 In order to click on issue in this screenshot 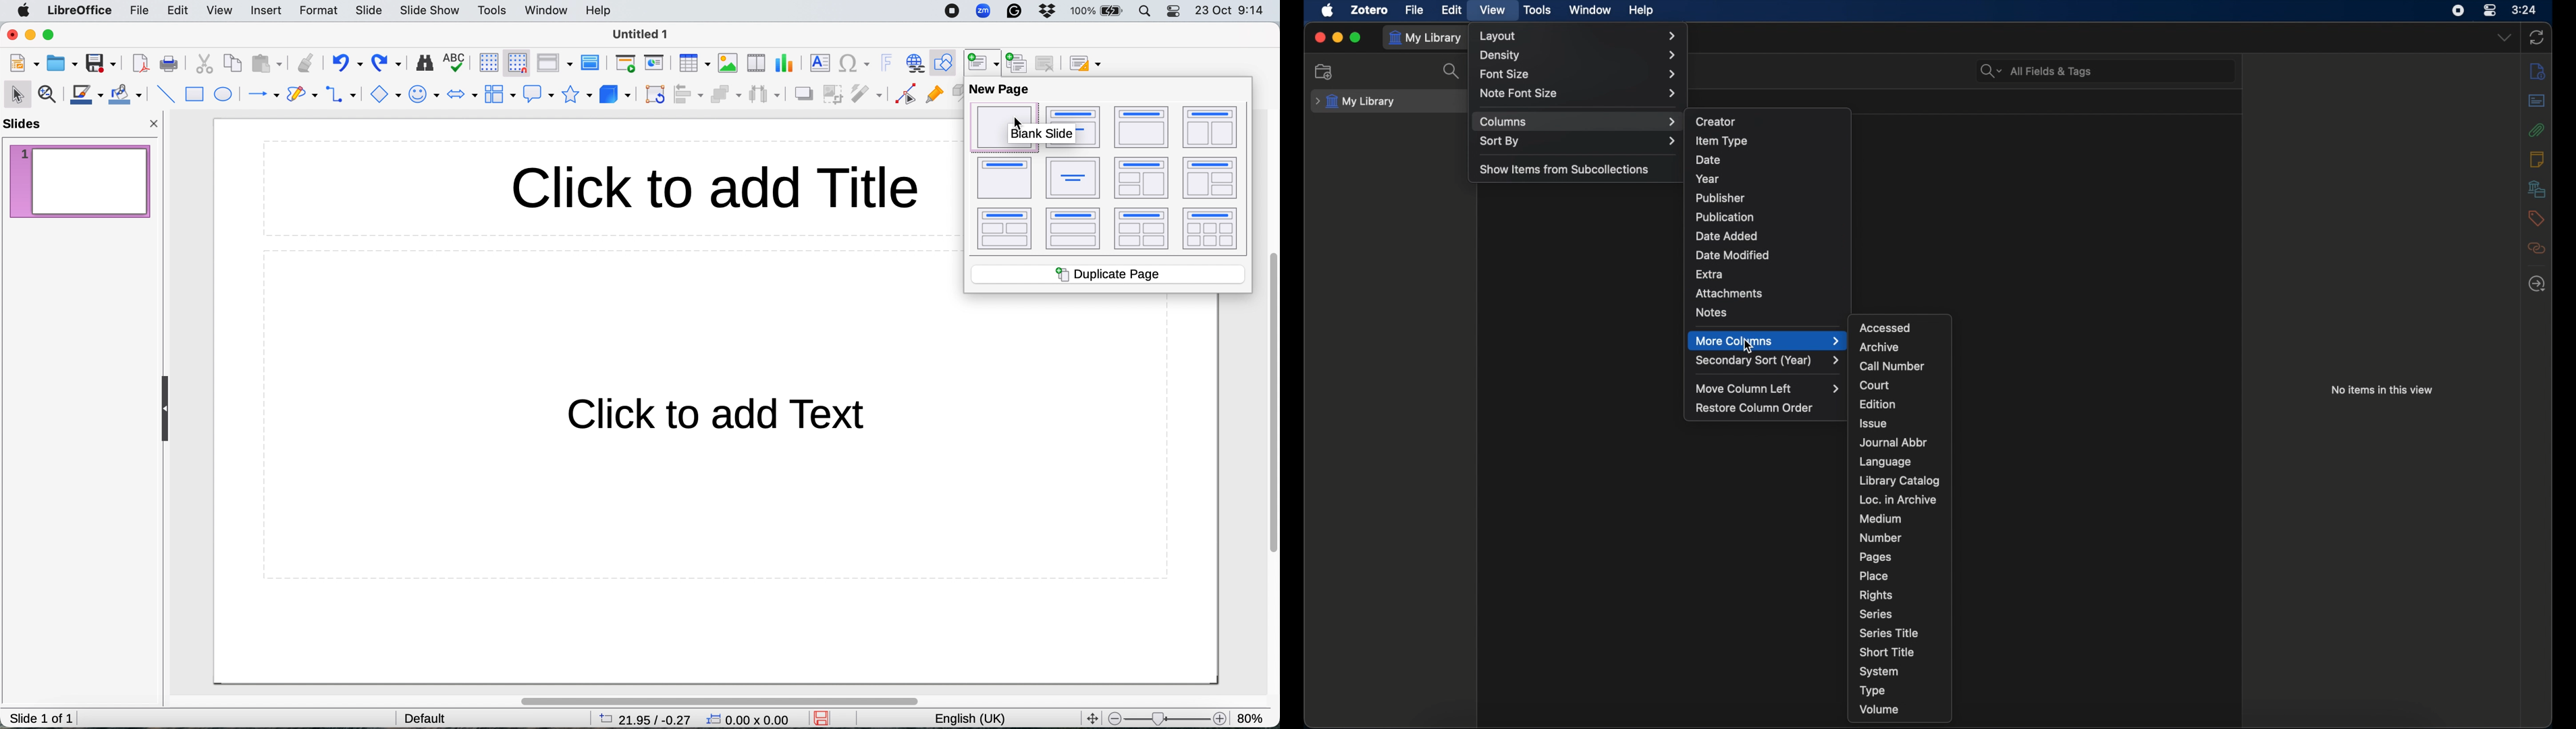, I will do `click(1874, 423)`.